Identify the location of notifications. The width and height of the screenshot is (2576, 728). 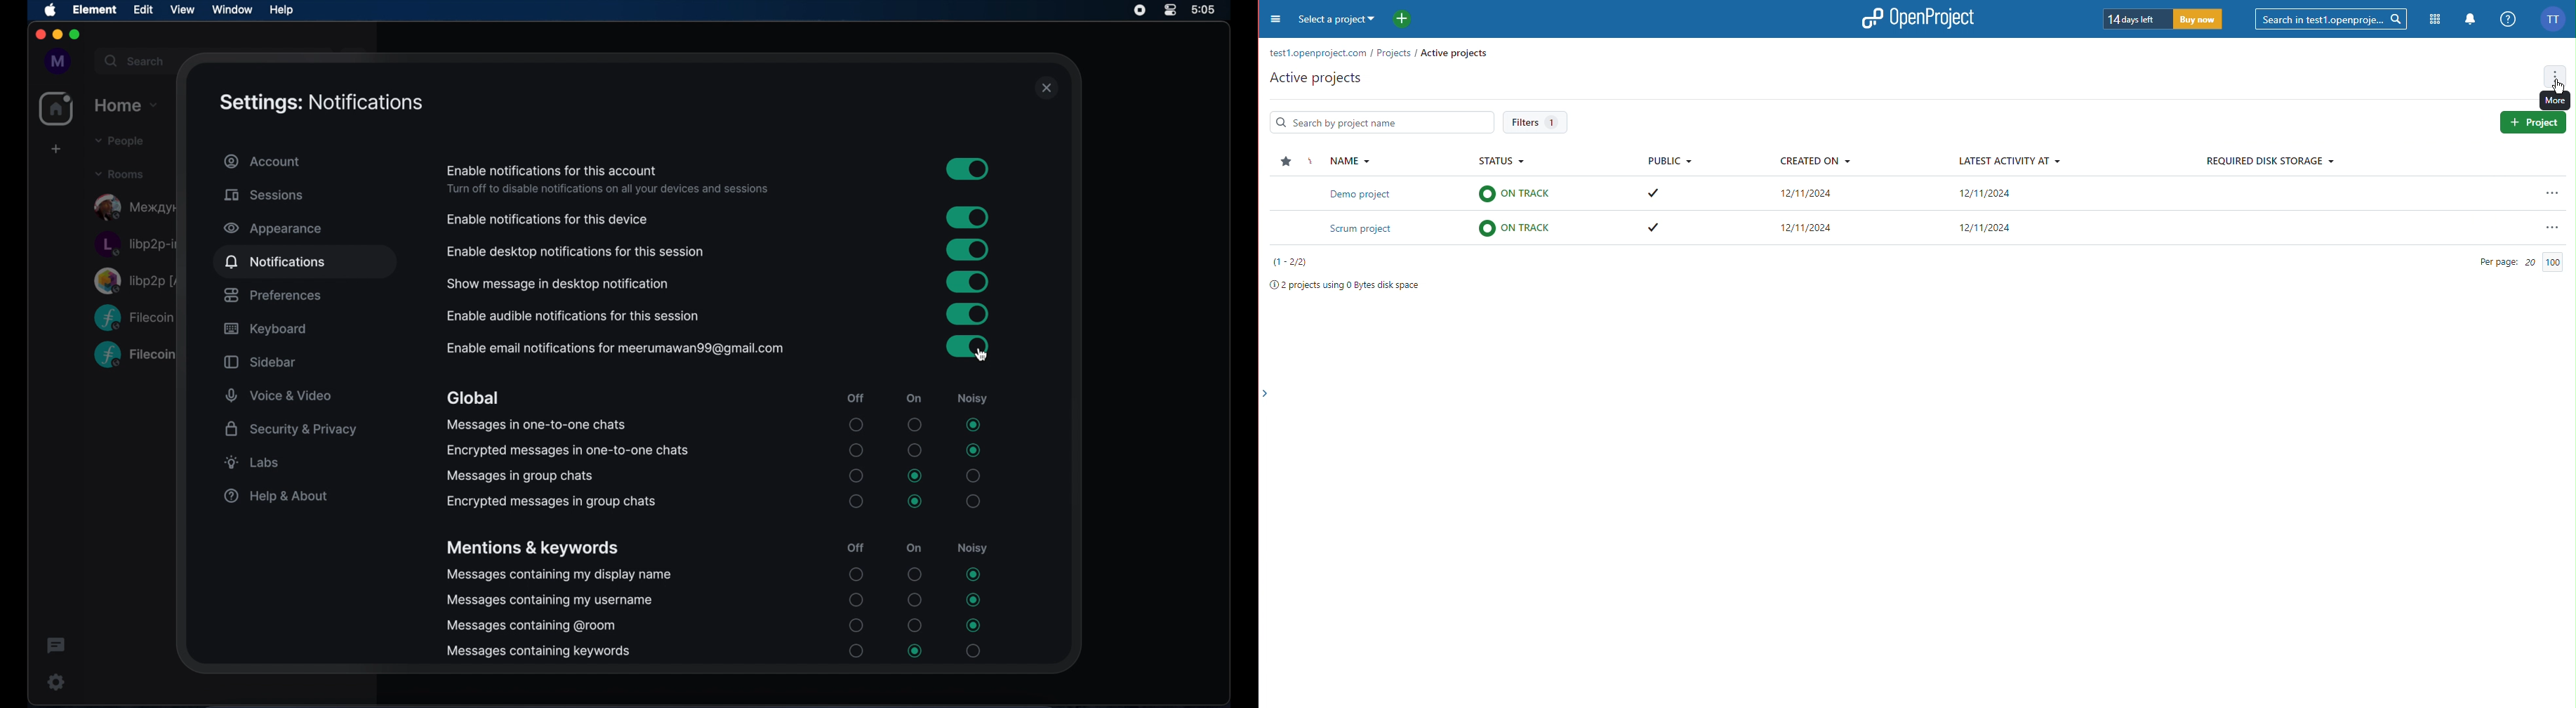
(274, 261).